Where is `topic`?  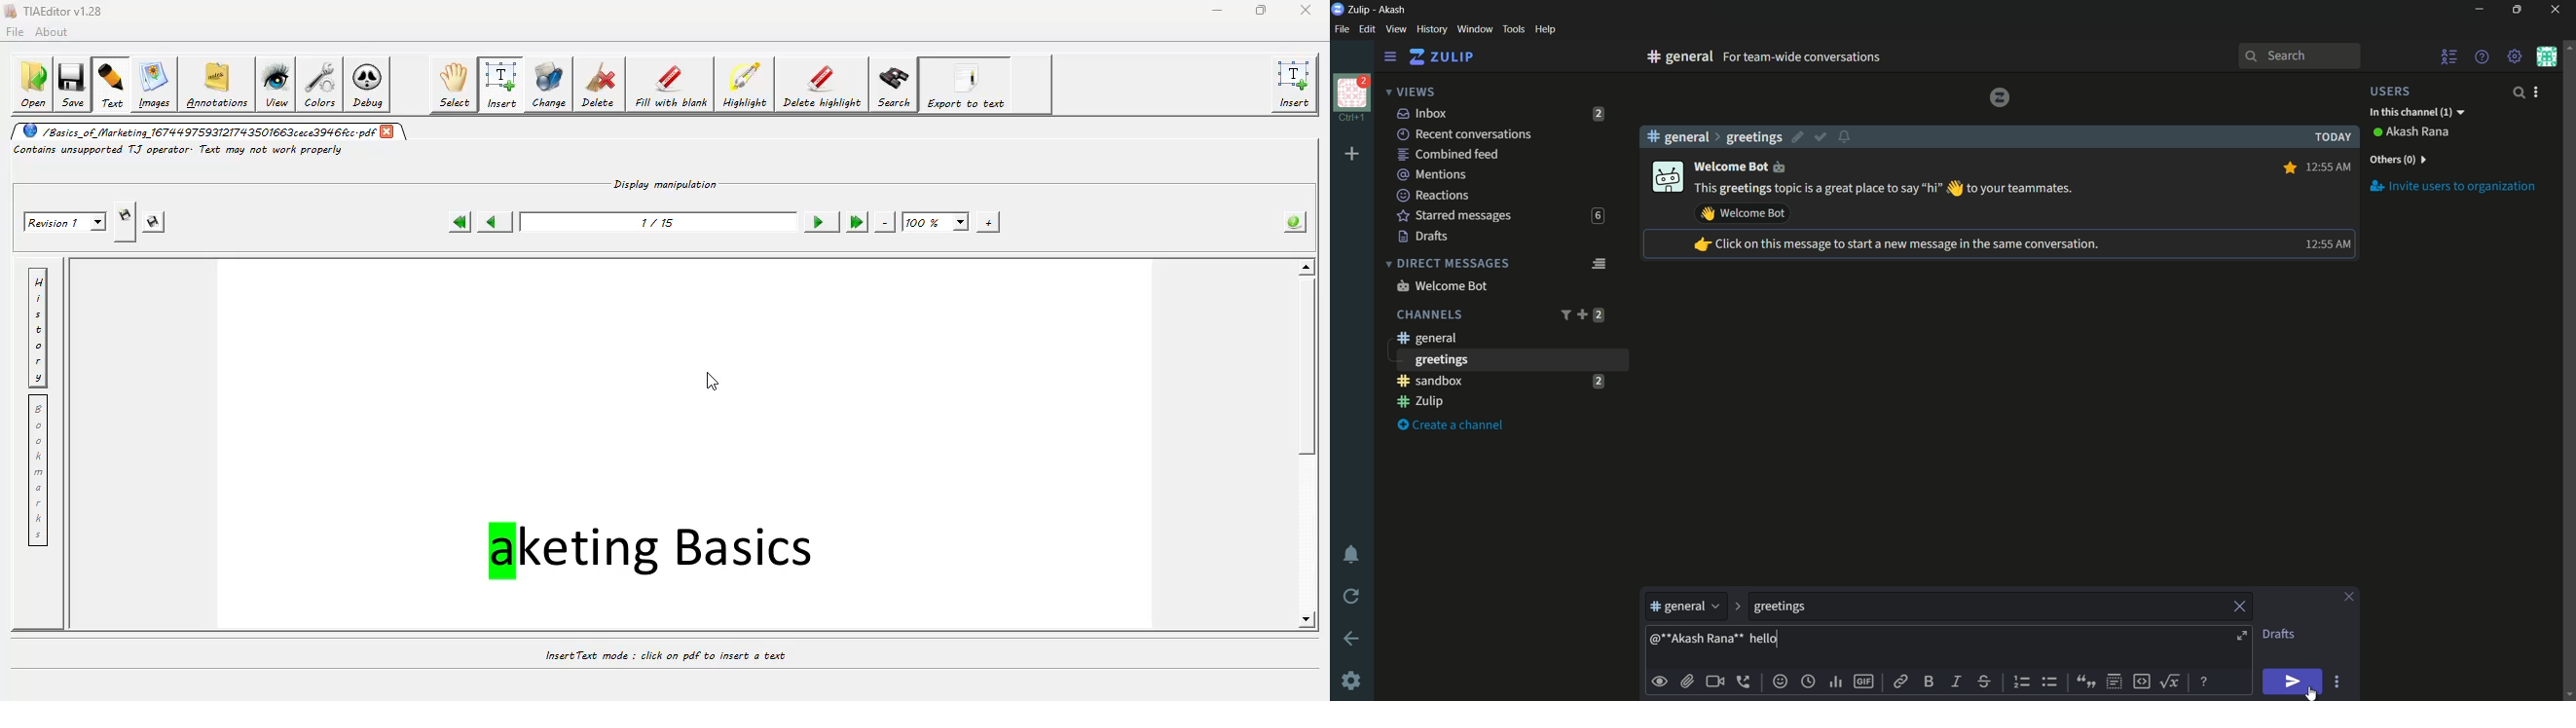 topic is located at coordinates (1987, 607).